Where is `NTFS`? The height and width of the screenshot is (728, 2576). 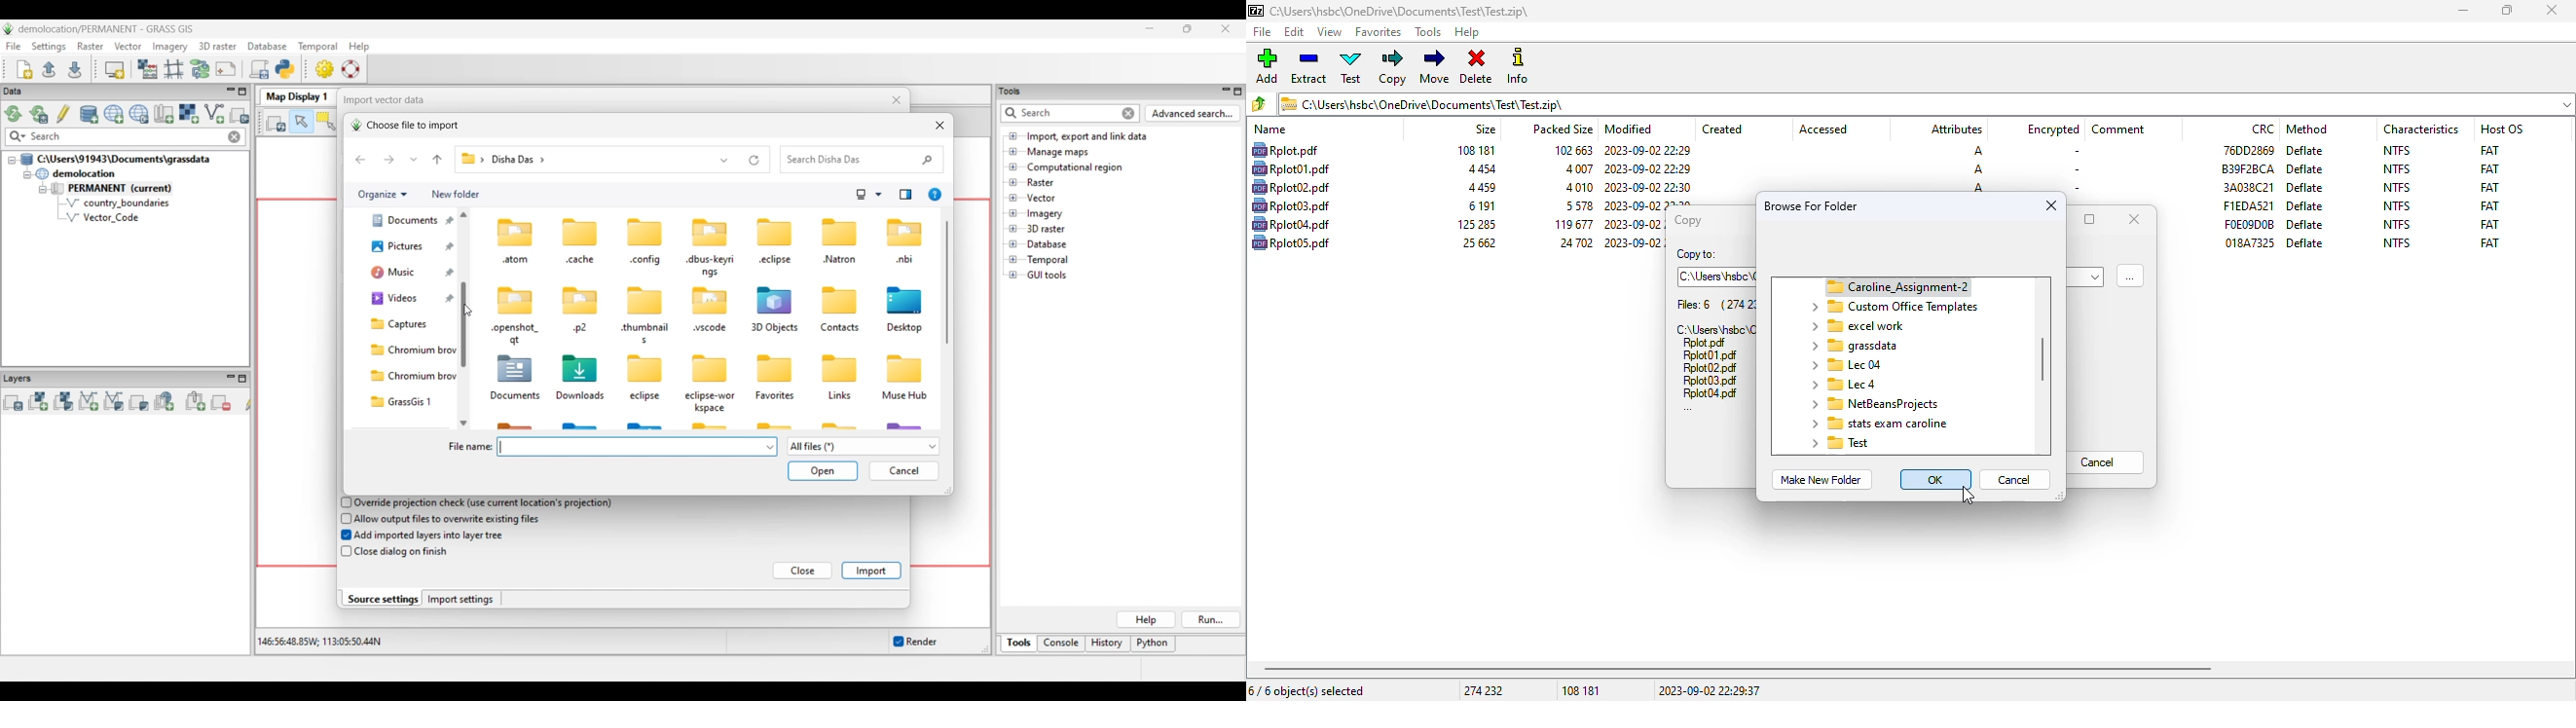
NTFS is located at coordinates (2397, 169).